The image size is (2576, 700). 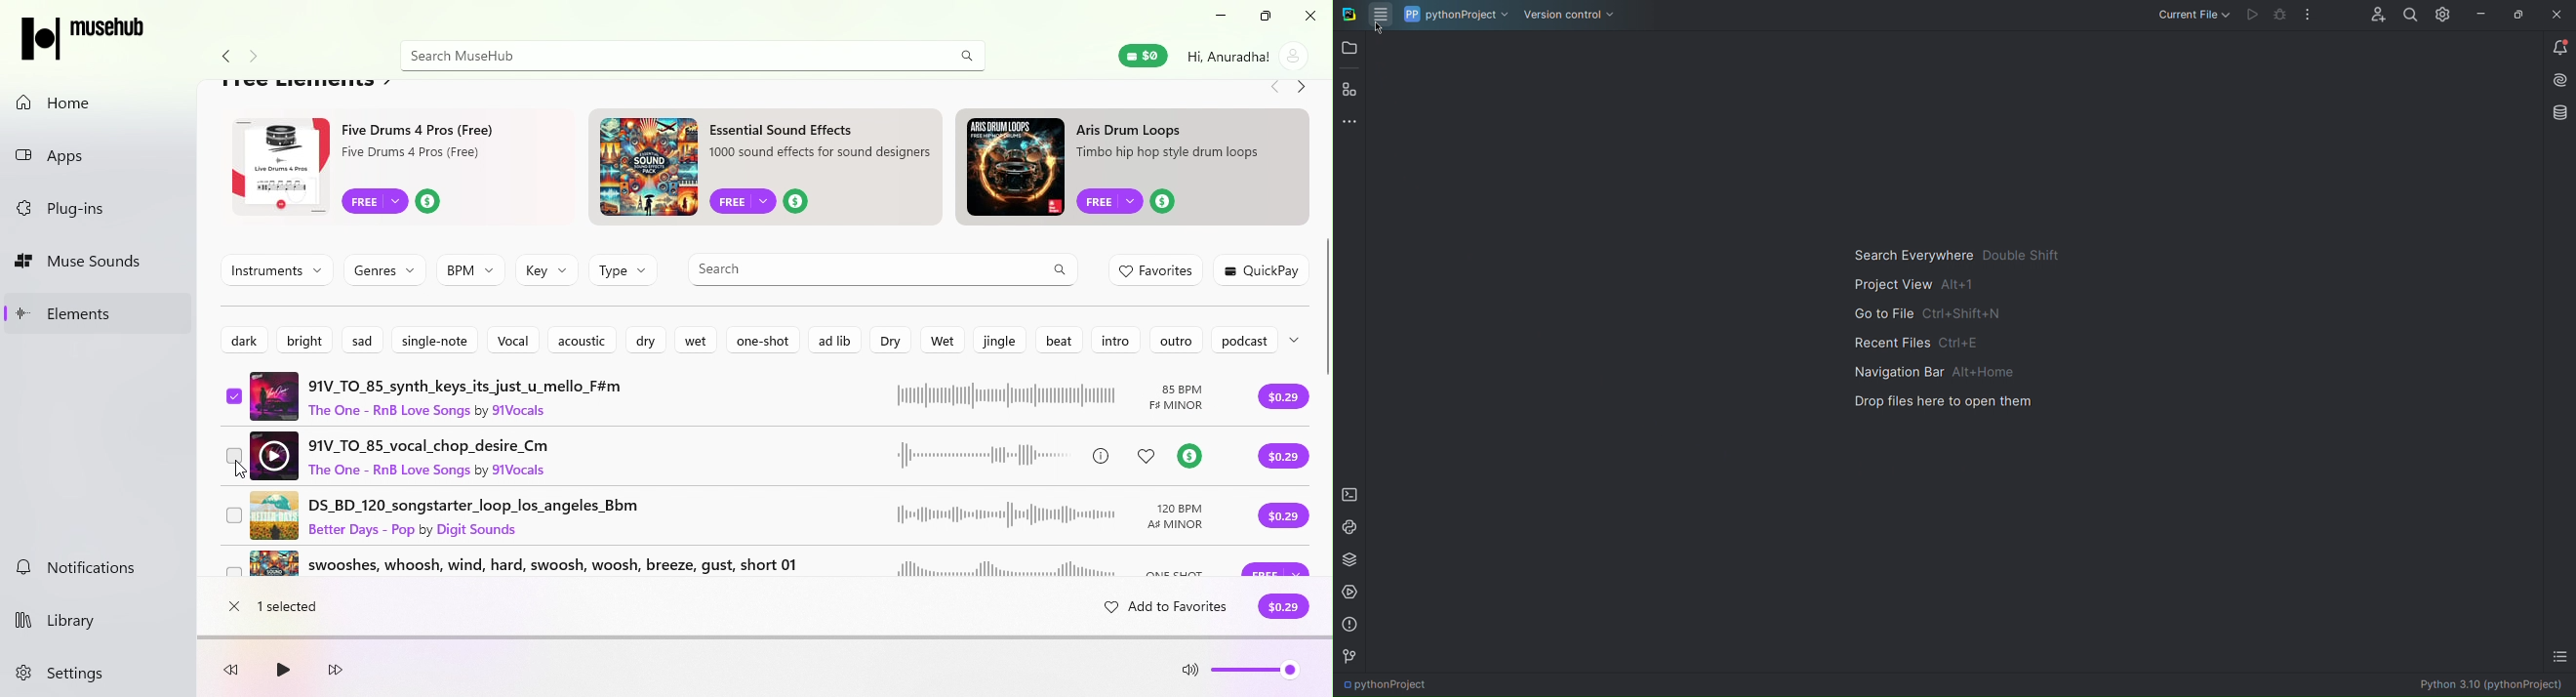 What do you see at coordinates (997, 340) in the screenshot?
I see `Jingle` at bounding box center [997, 340].